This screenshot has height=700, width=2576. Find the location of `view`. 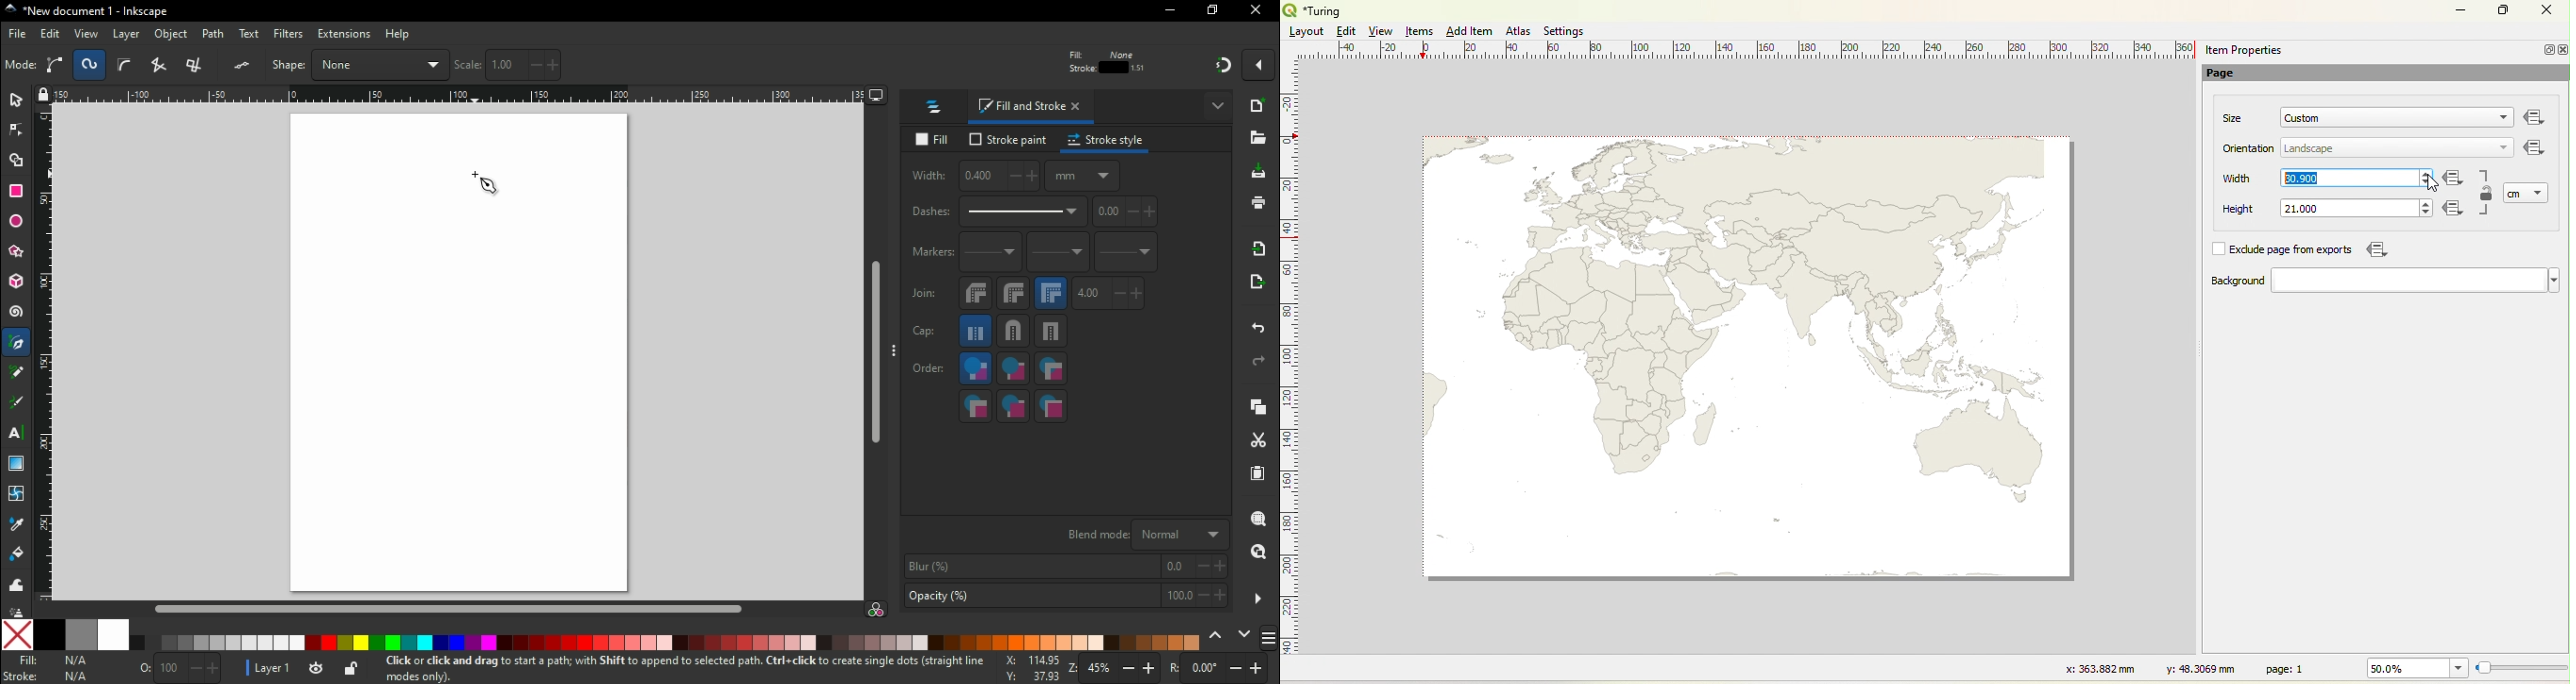

view is located at coordinates (85, 34).